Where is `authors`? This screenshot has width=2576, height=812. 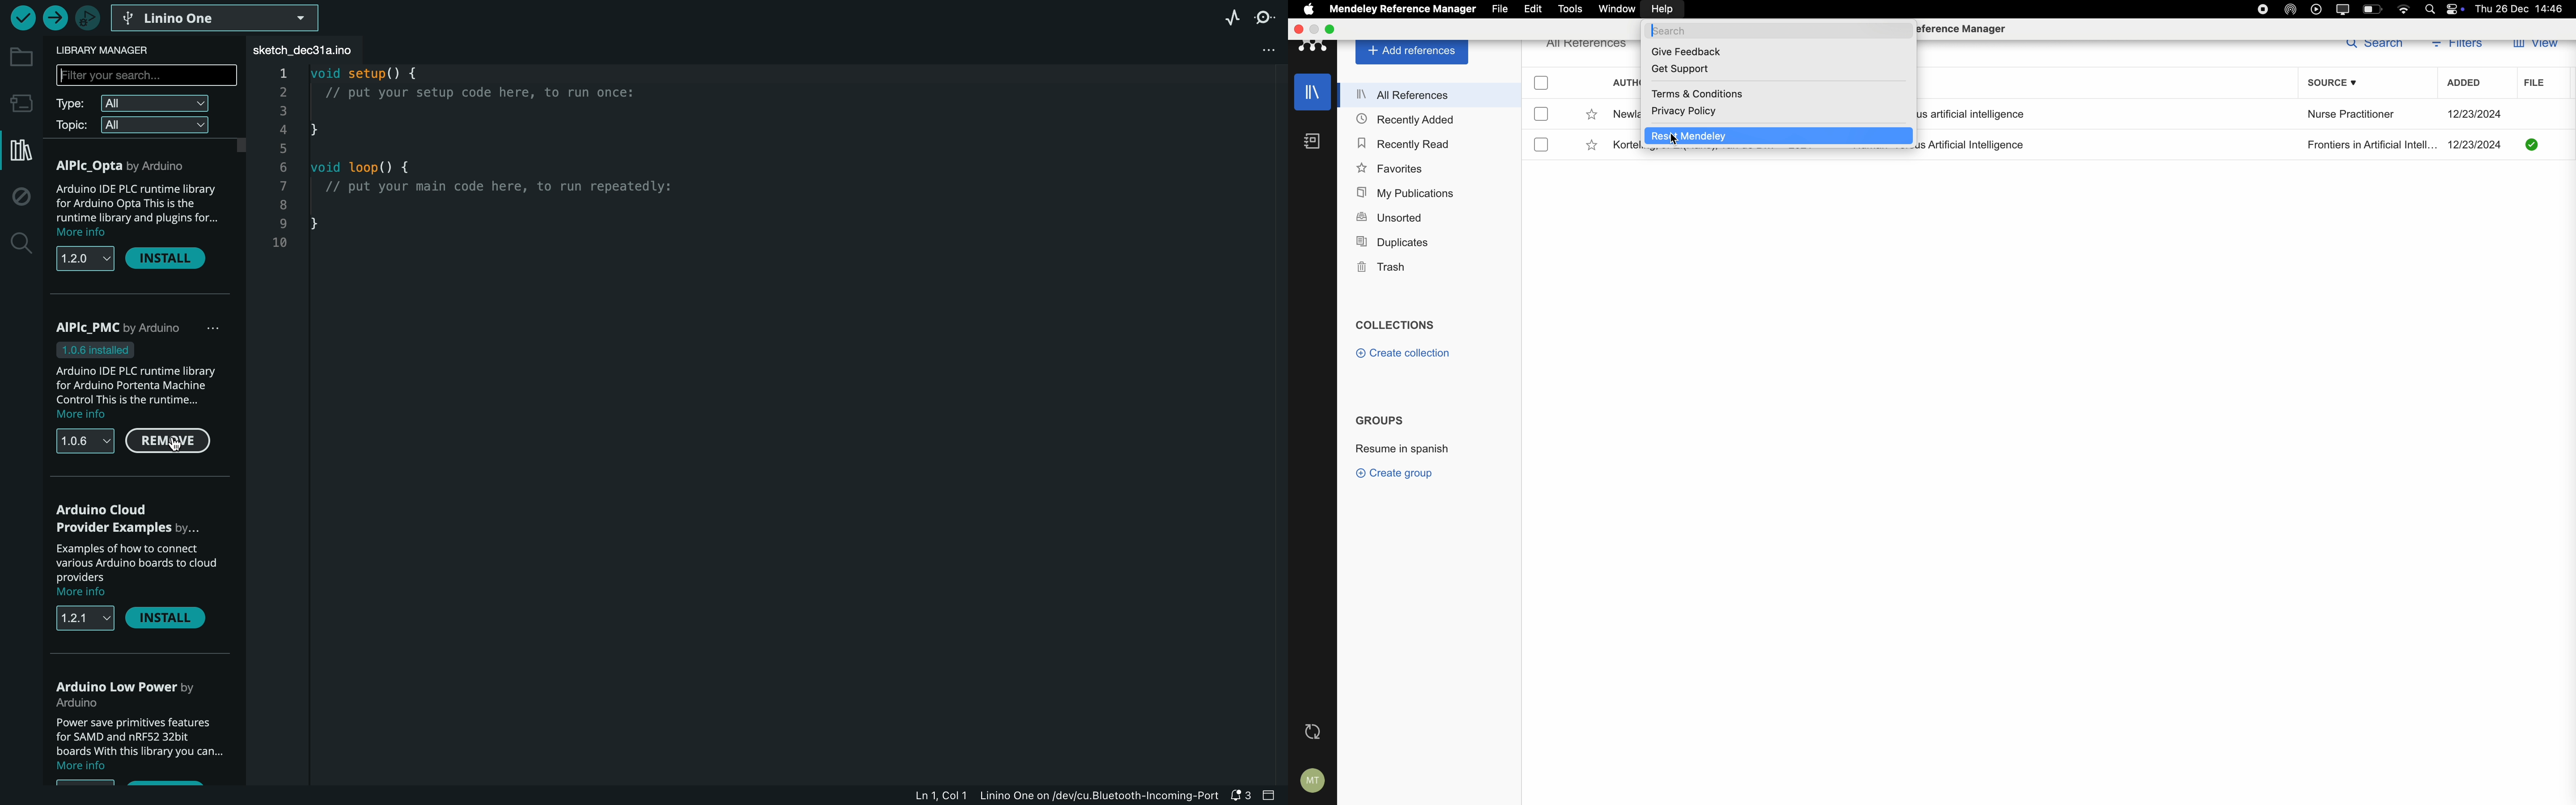
authors is located at coordinates (1624, 83).